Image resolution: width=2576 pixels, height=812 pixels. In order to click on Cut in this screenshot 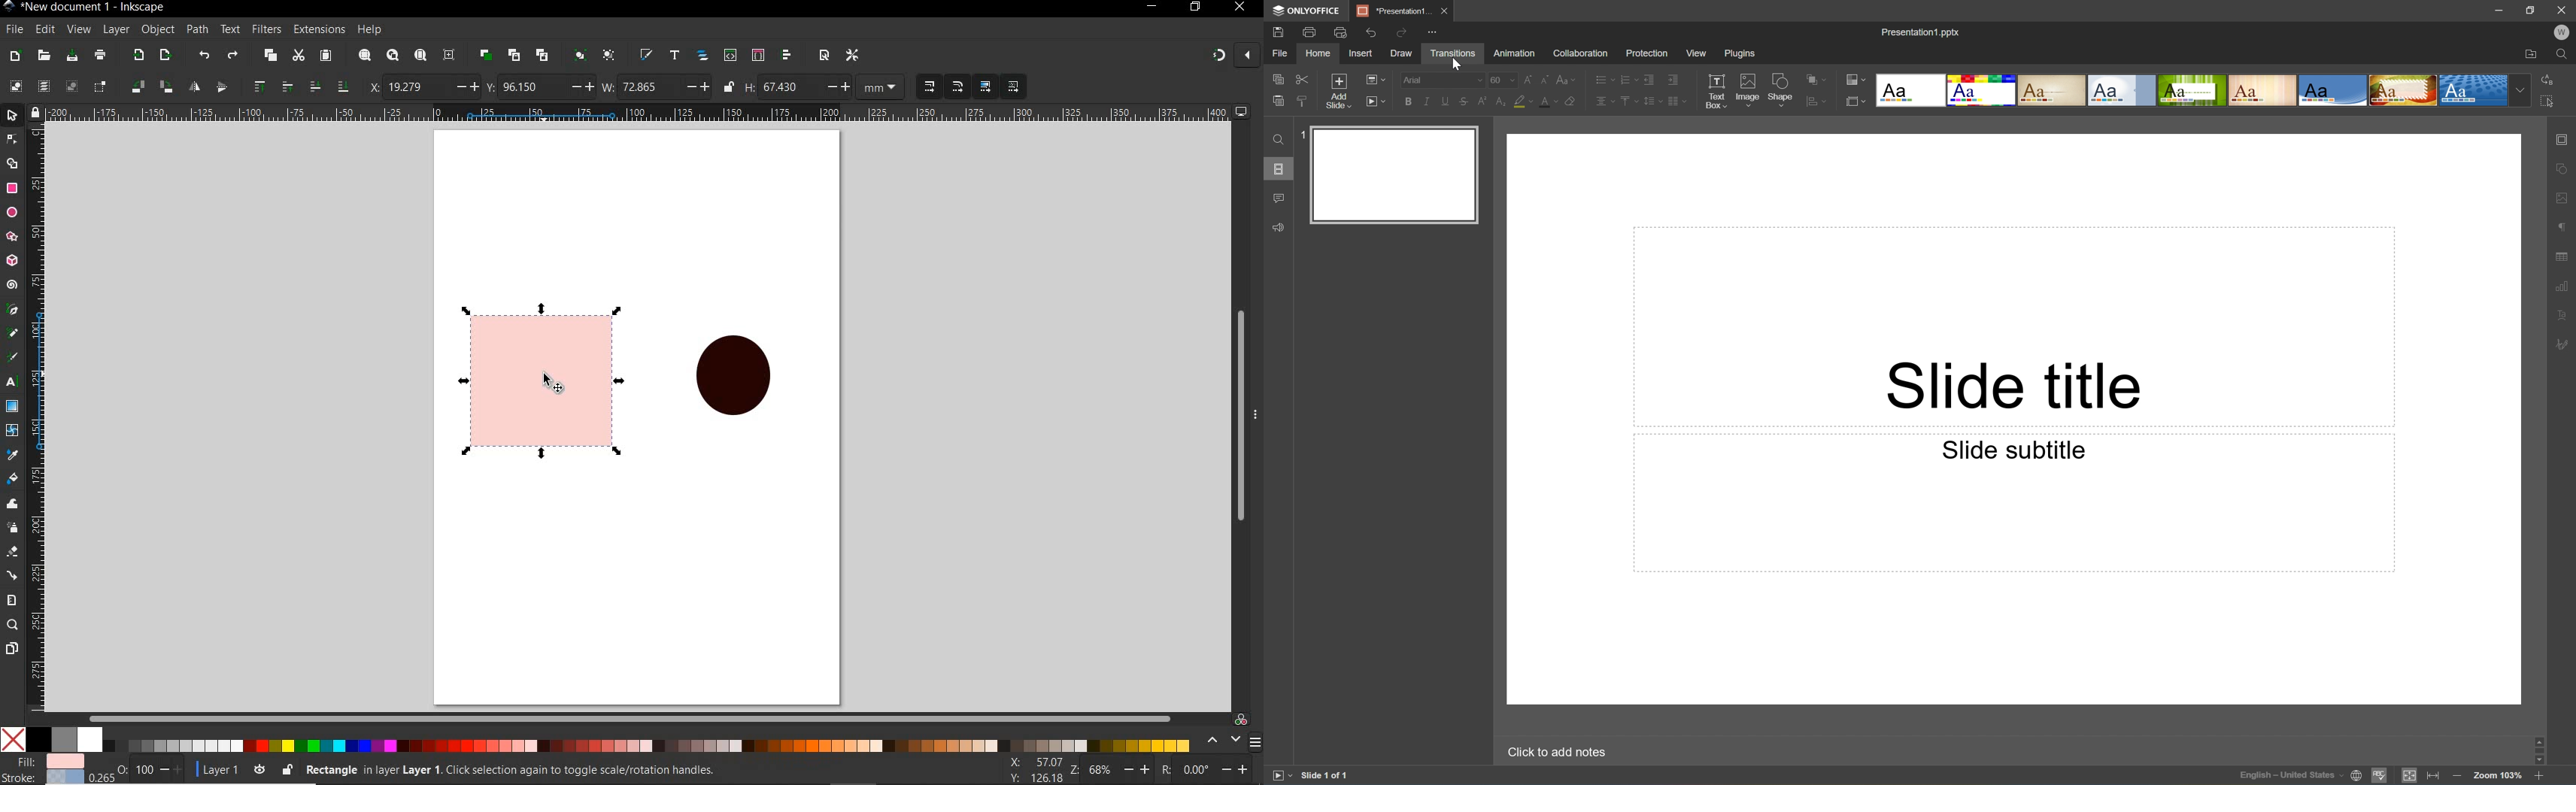, I will do `click(1302, 78)`.